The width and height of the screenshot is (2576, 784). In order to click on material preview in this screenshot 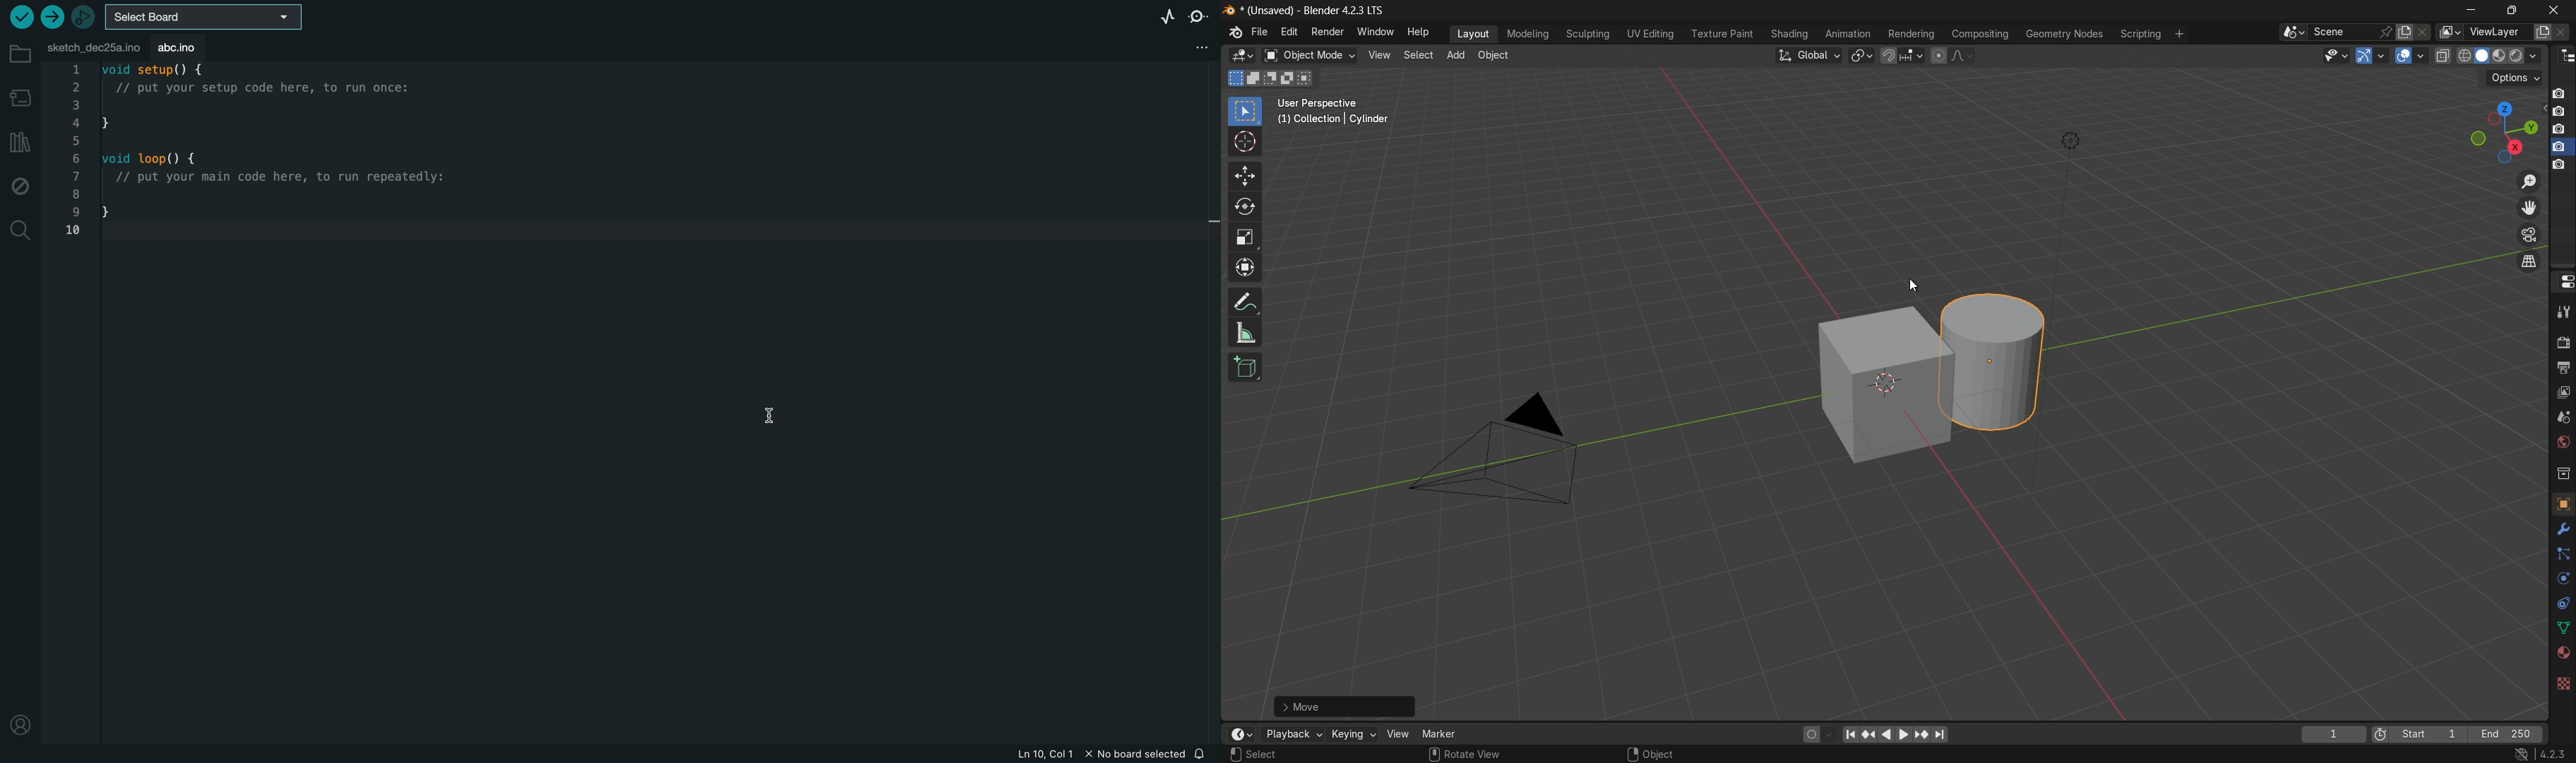, I will do `click(2502, 57)`.